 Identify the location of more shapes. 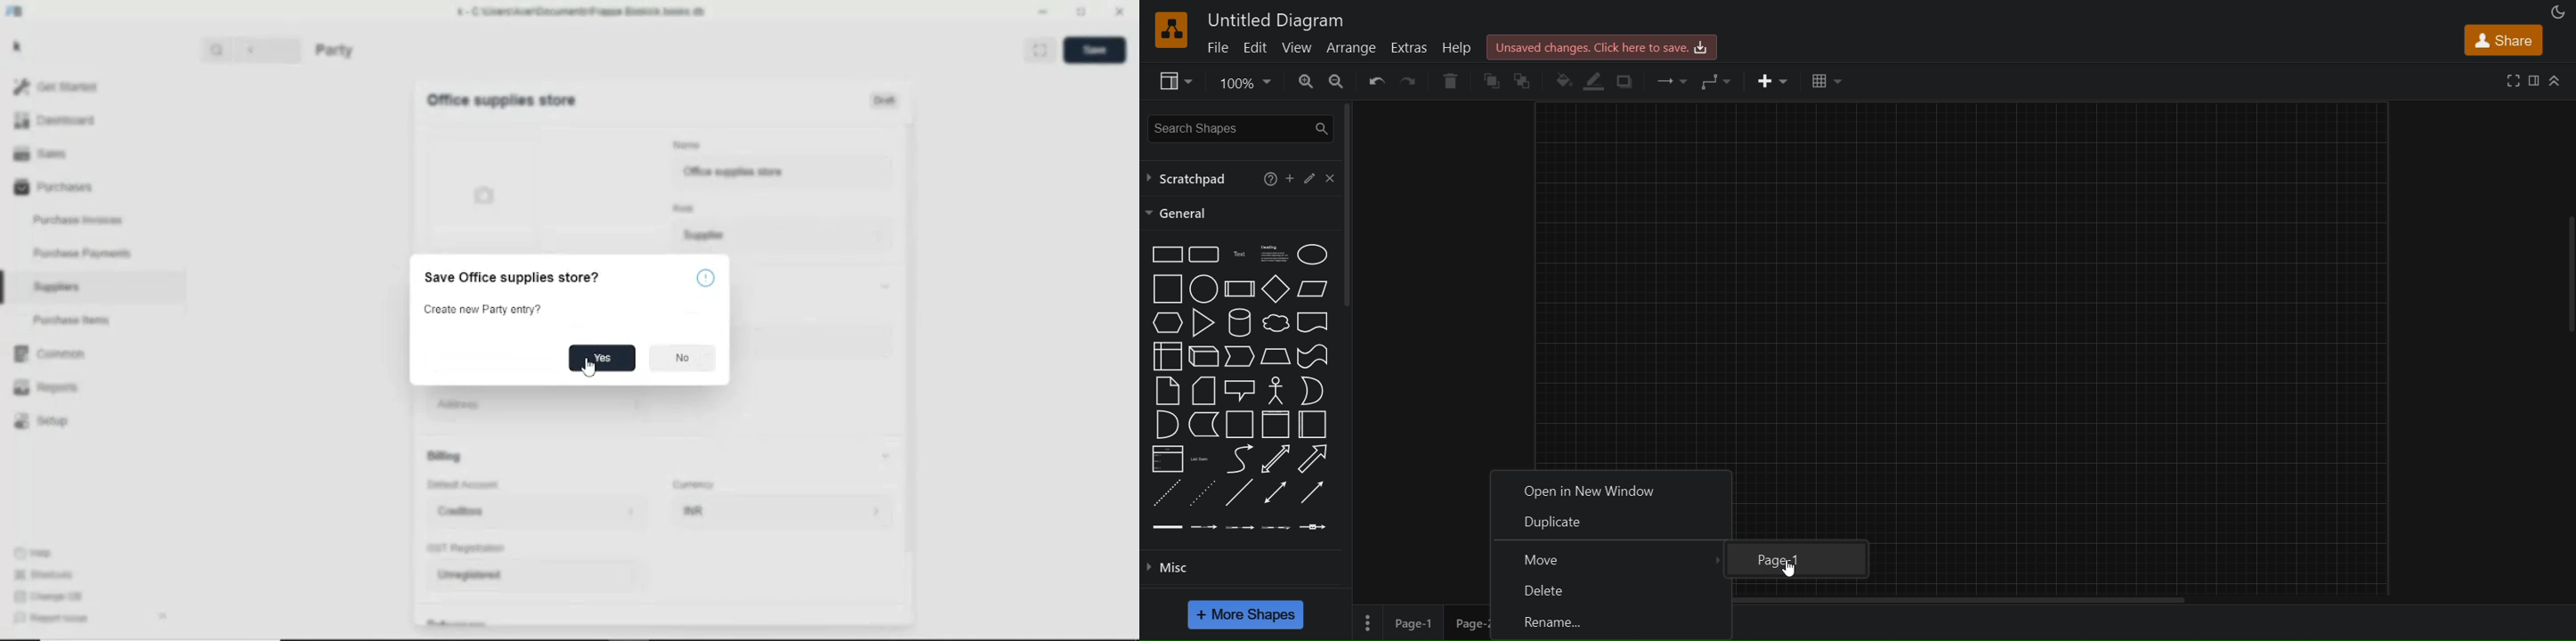
(1247, 614).